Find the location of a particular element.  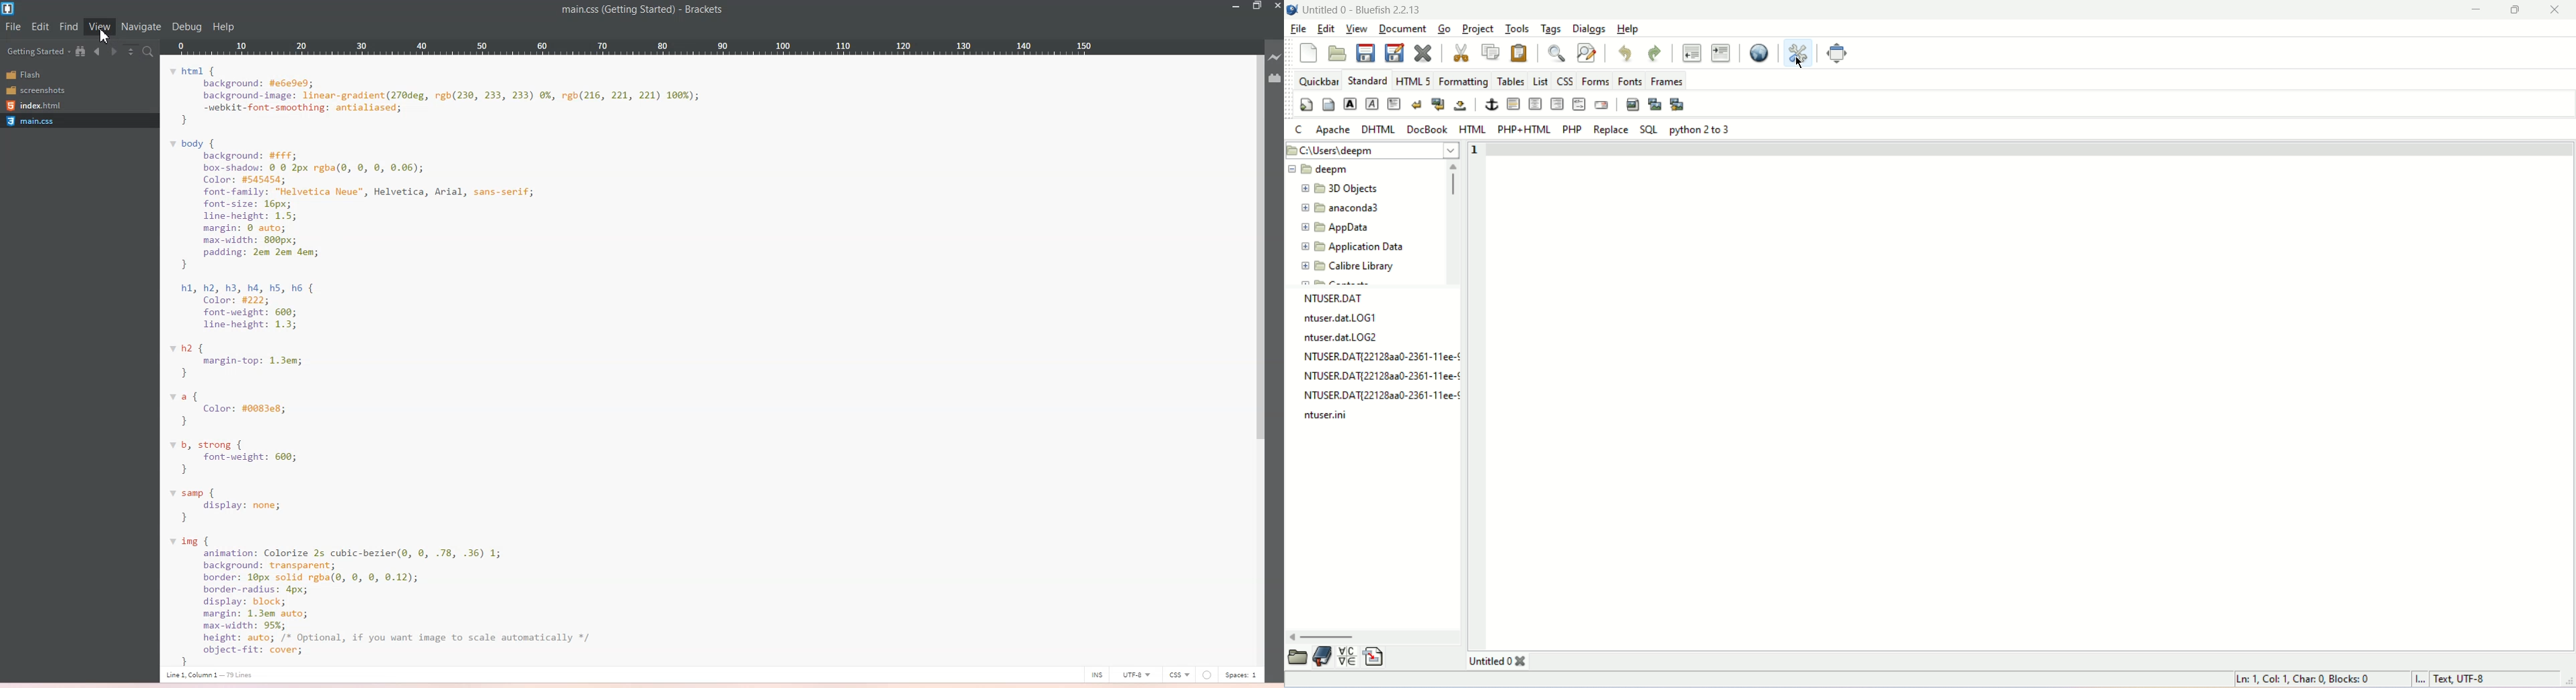

preview in browser is located at coordinates (1758, 51).